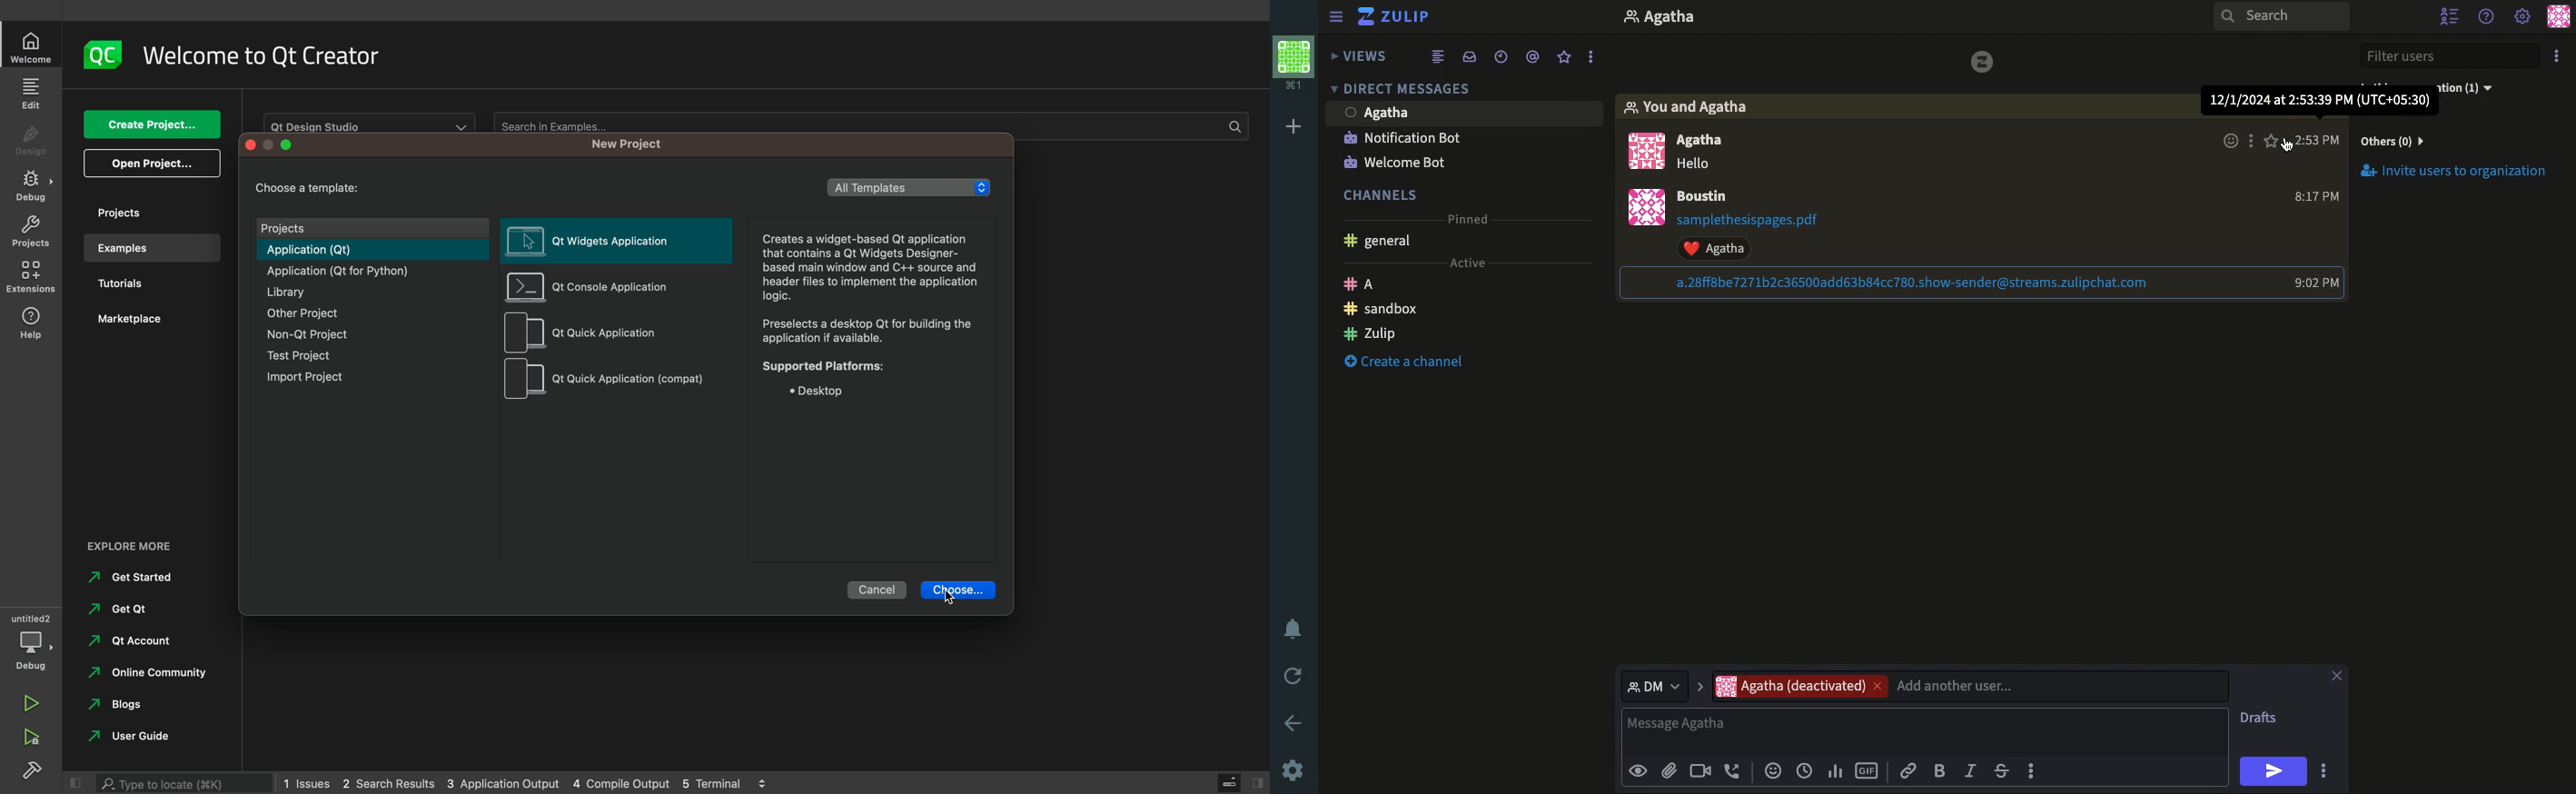 The image size is (2576, 812). I want to click on Favorite, so click(2270, 142).